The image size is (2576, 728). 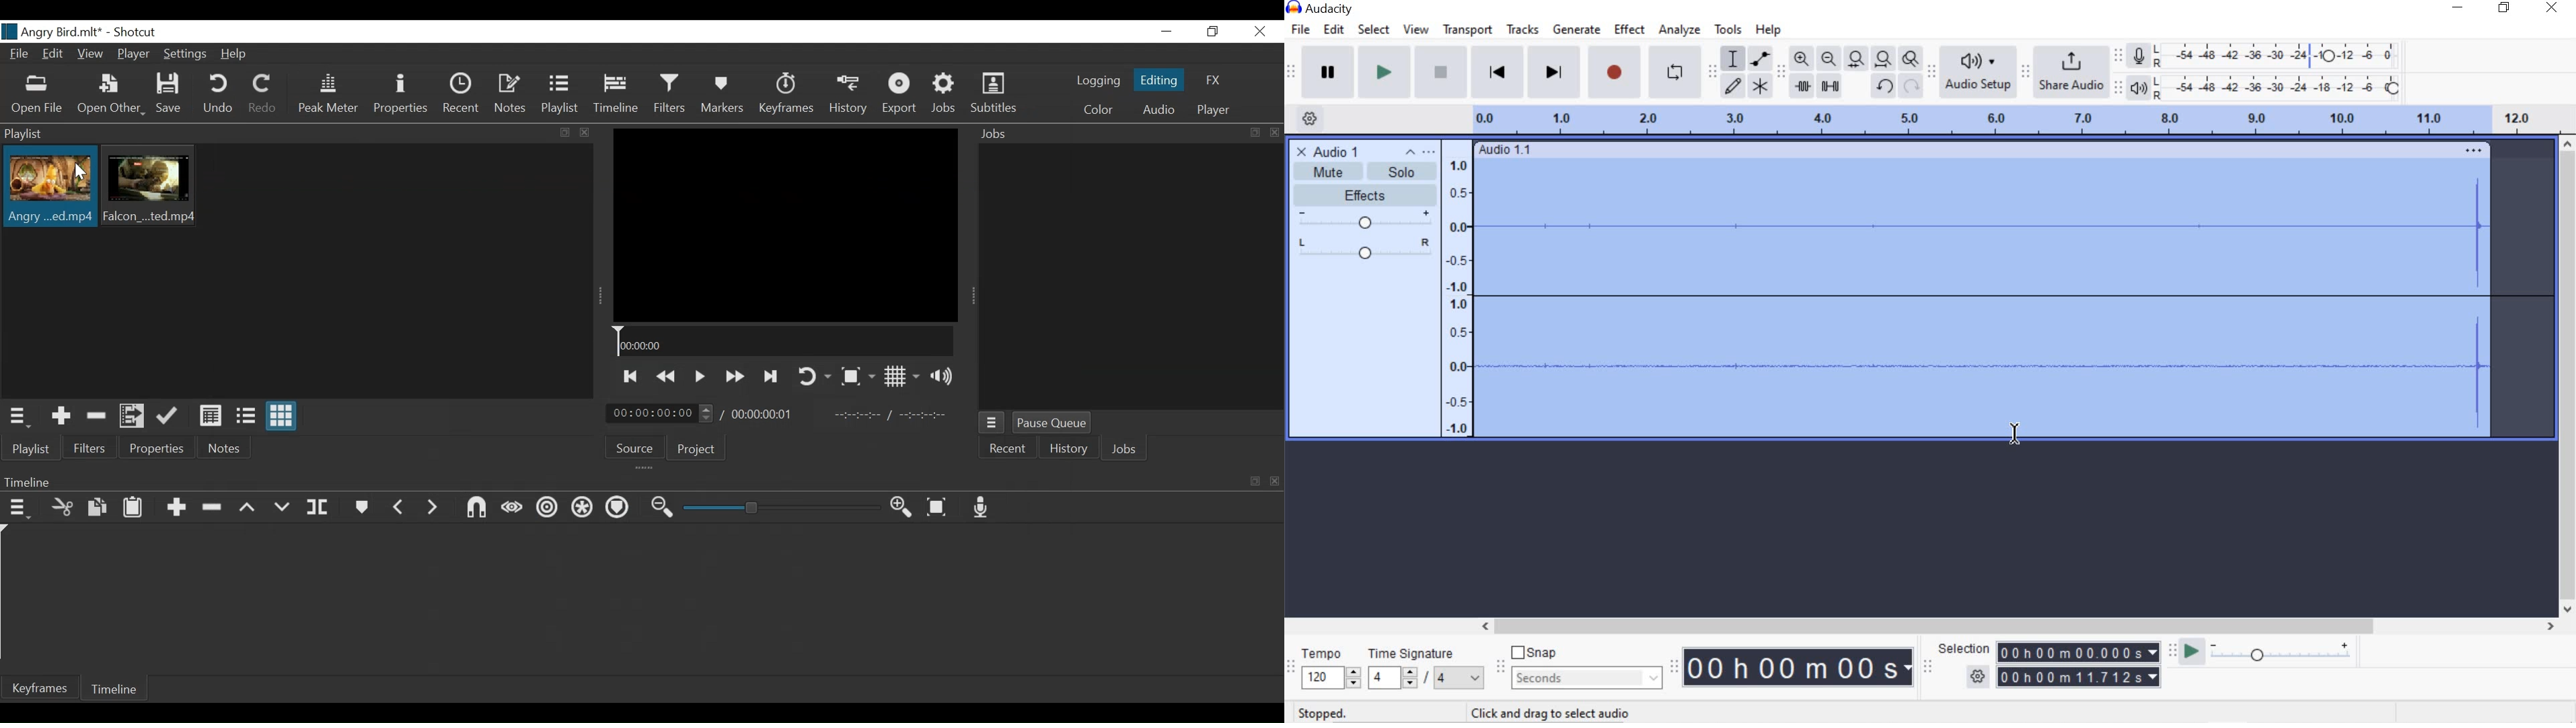 What do you see at coordinates (1733, 57) in the screenshot?
I see `Selection tool` at bounding box center [1733, 57].